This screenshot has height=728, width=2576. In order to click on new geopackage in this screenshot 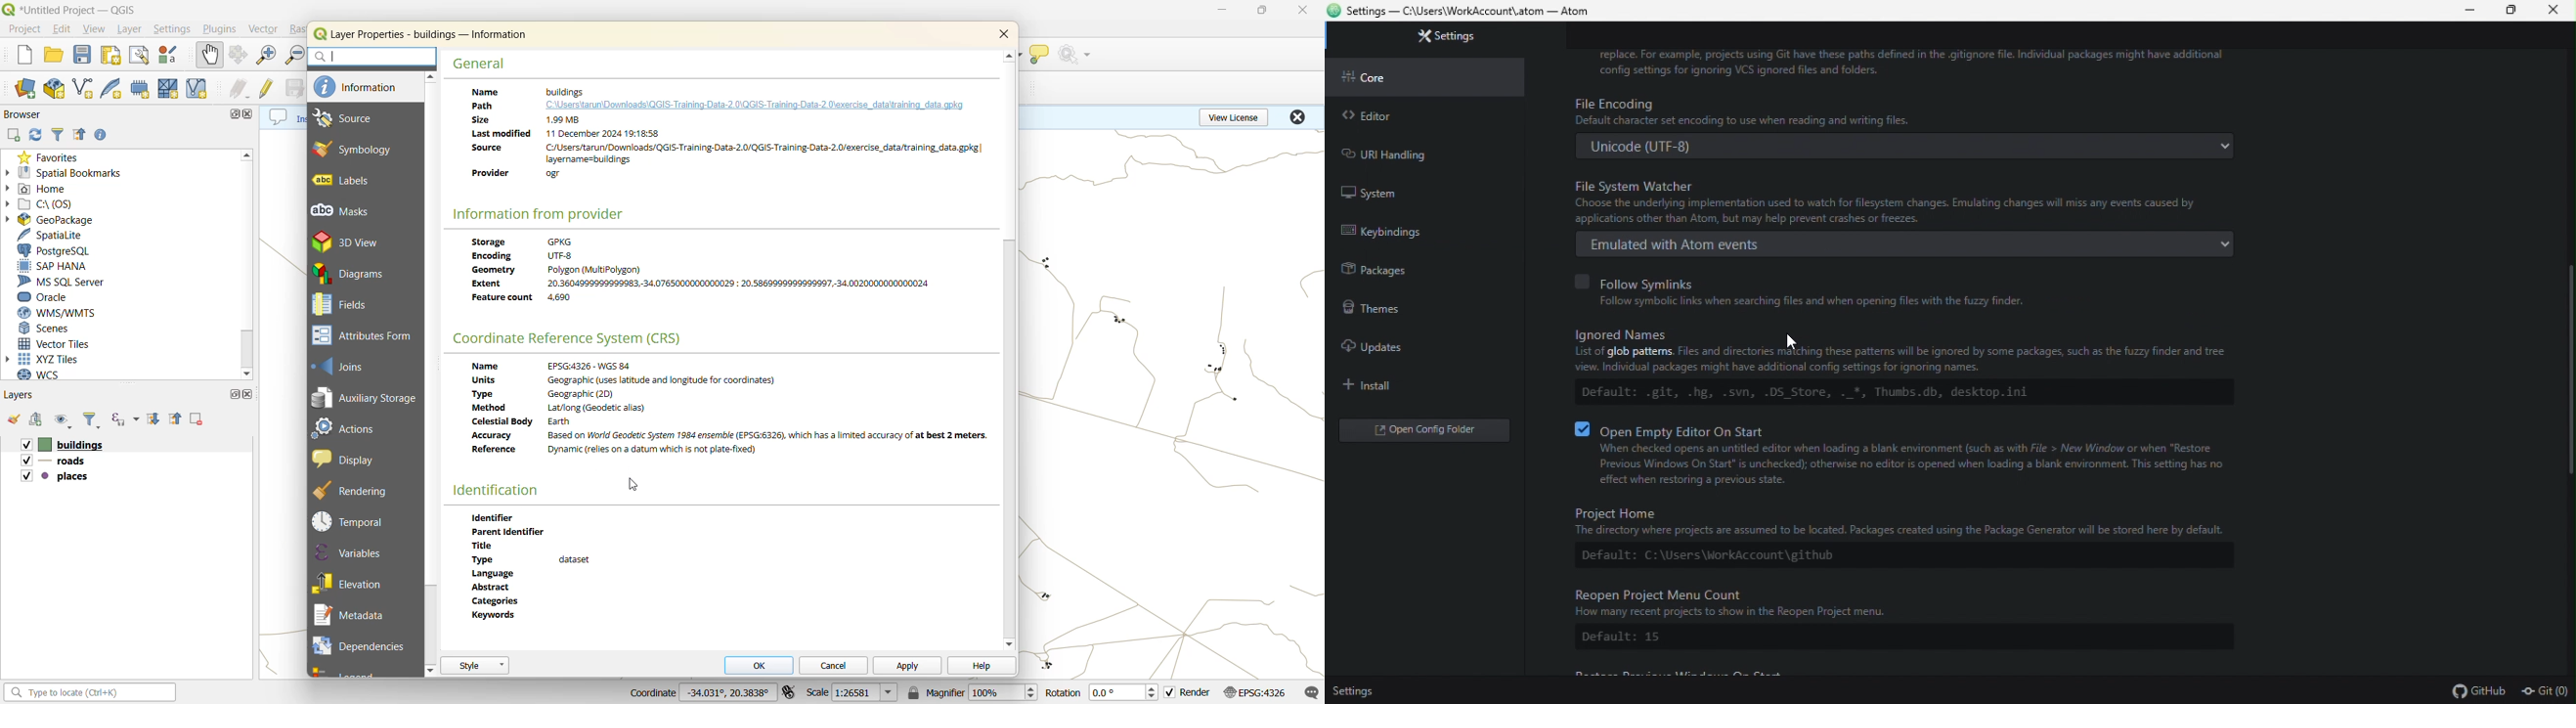, I will do `click(53, 88)`.